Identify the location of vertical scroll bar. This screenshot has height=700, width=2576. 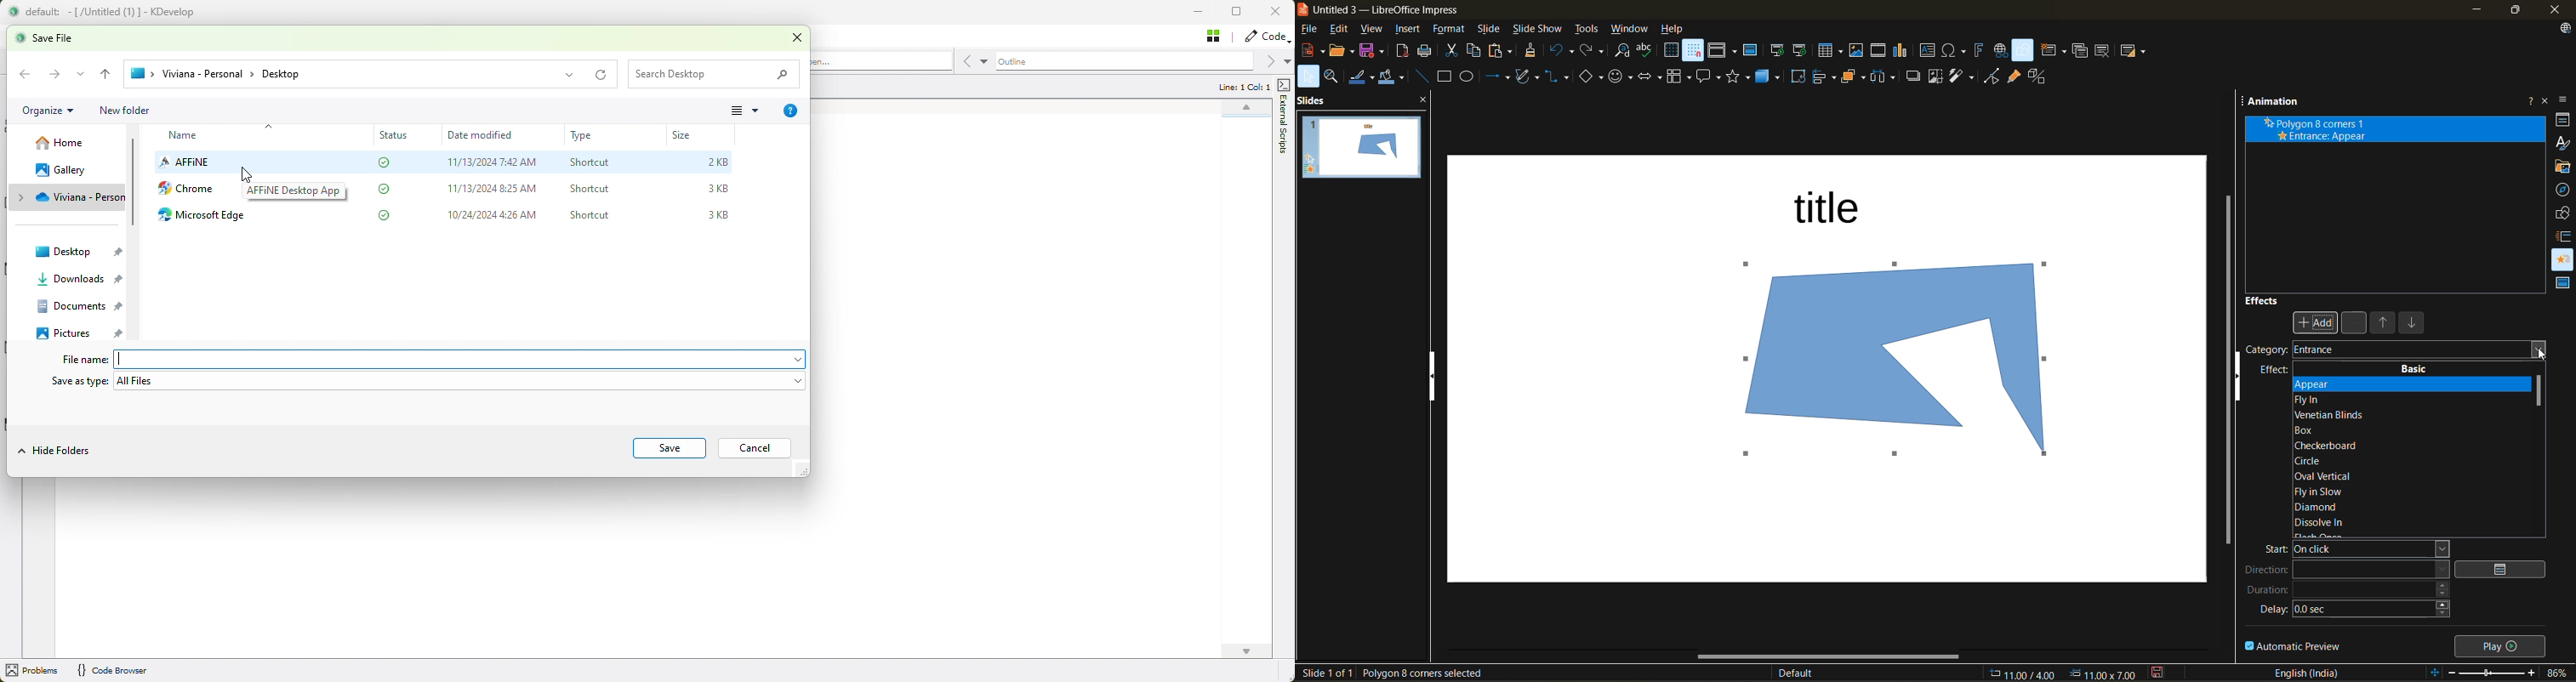
(2224, 368).